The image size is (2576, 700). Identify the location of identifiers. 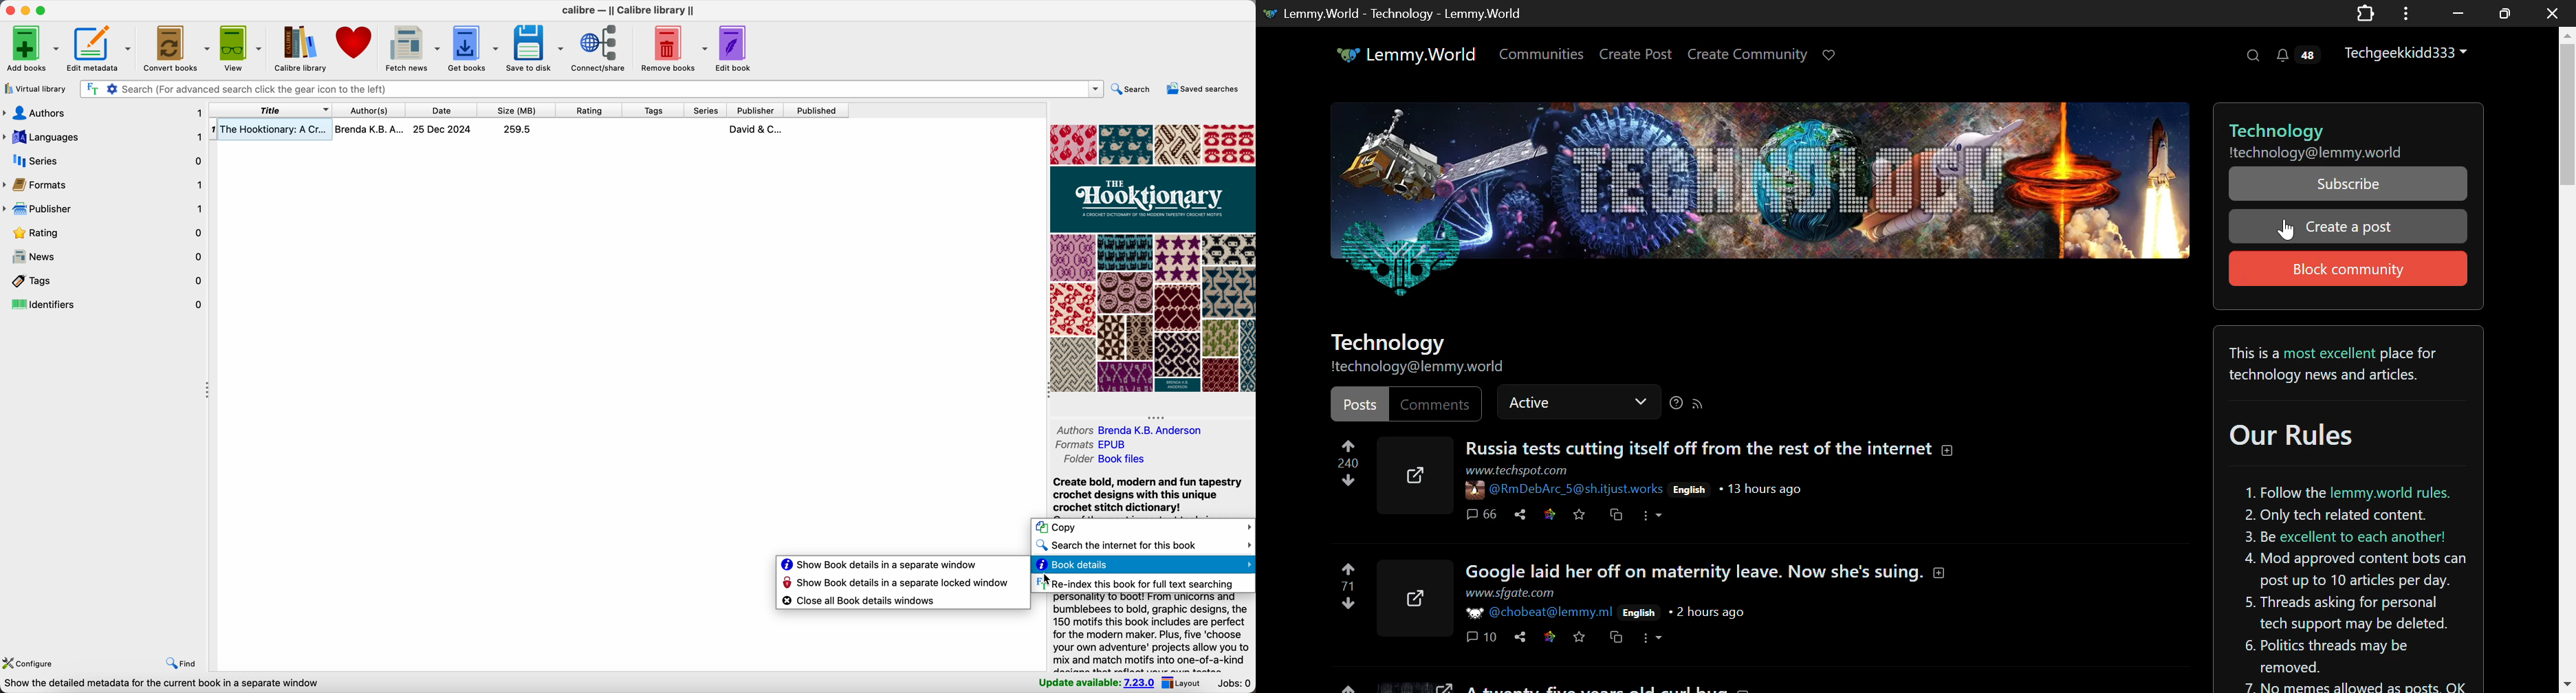
(104, 304).